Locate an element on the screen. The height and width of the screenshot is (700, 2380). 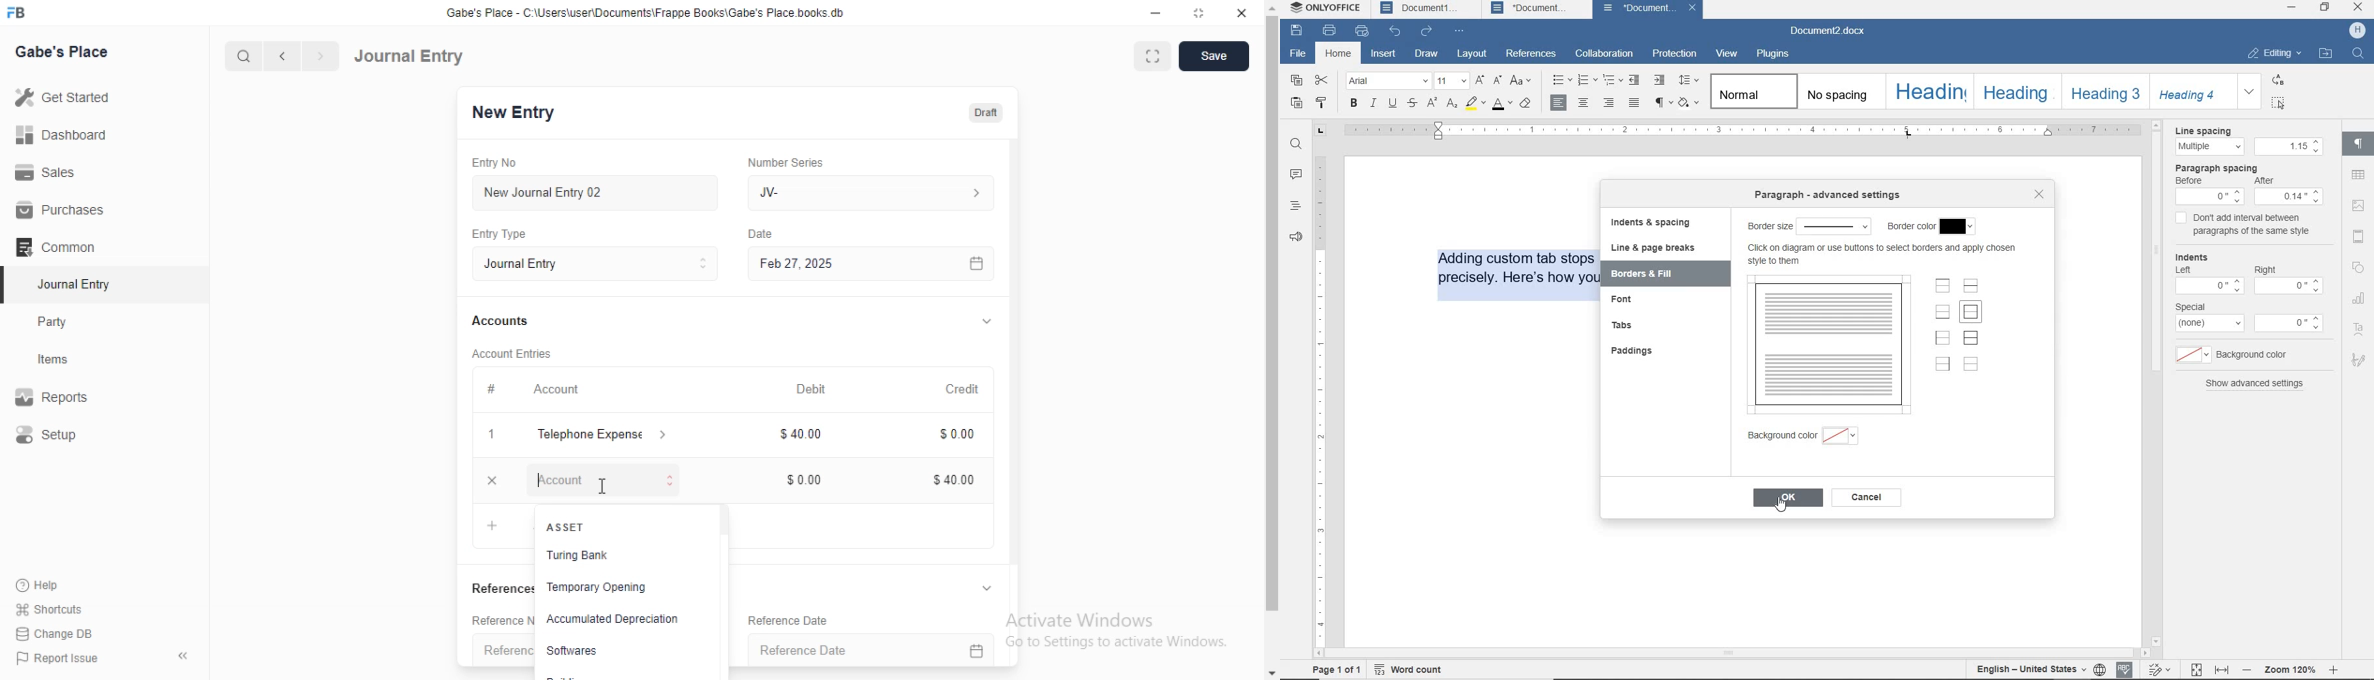
Save is located at coordinates (1212, 57).